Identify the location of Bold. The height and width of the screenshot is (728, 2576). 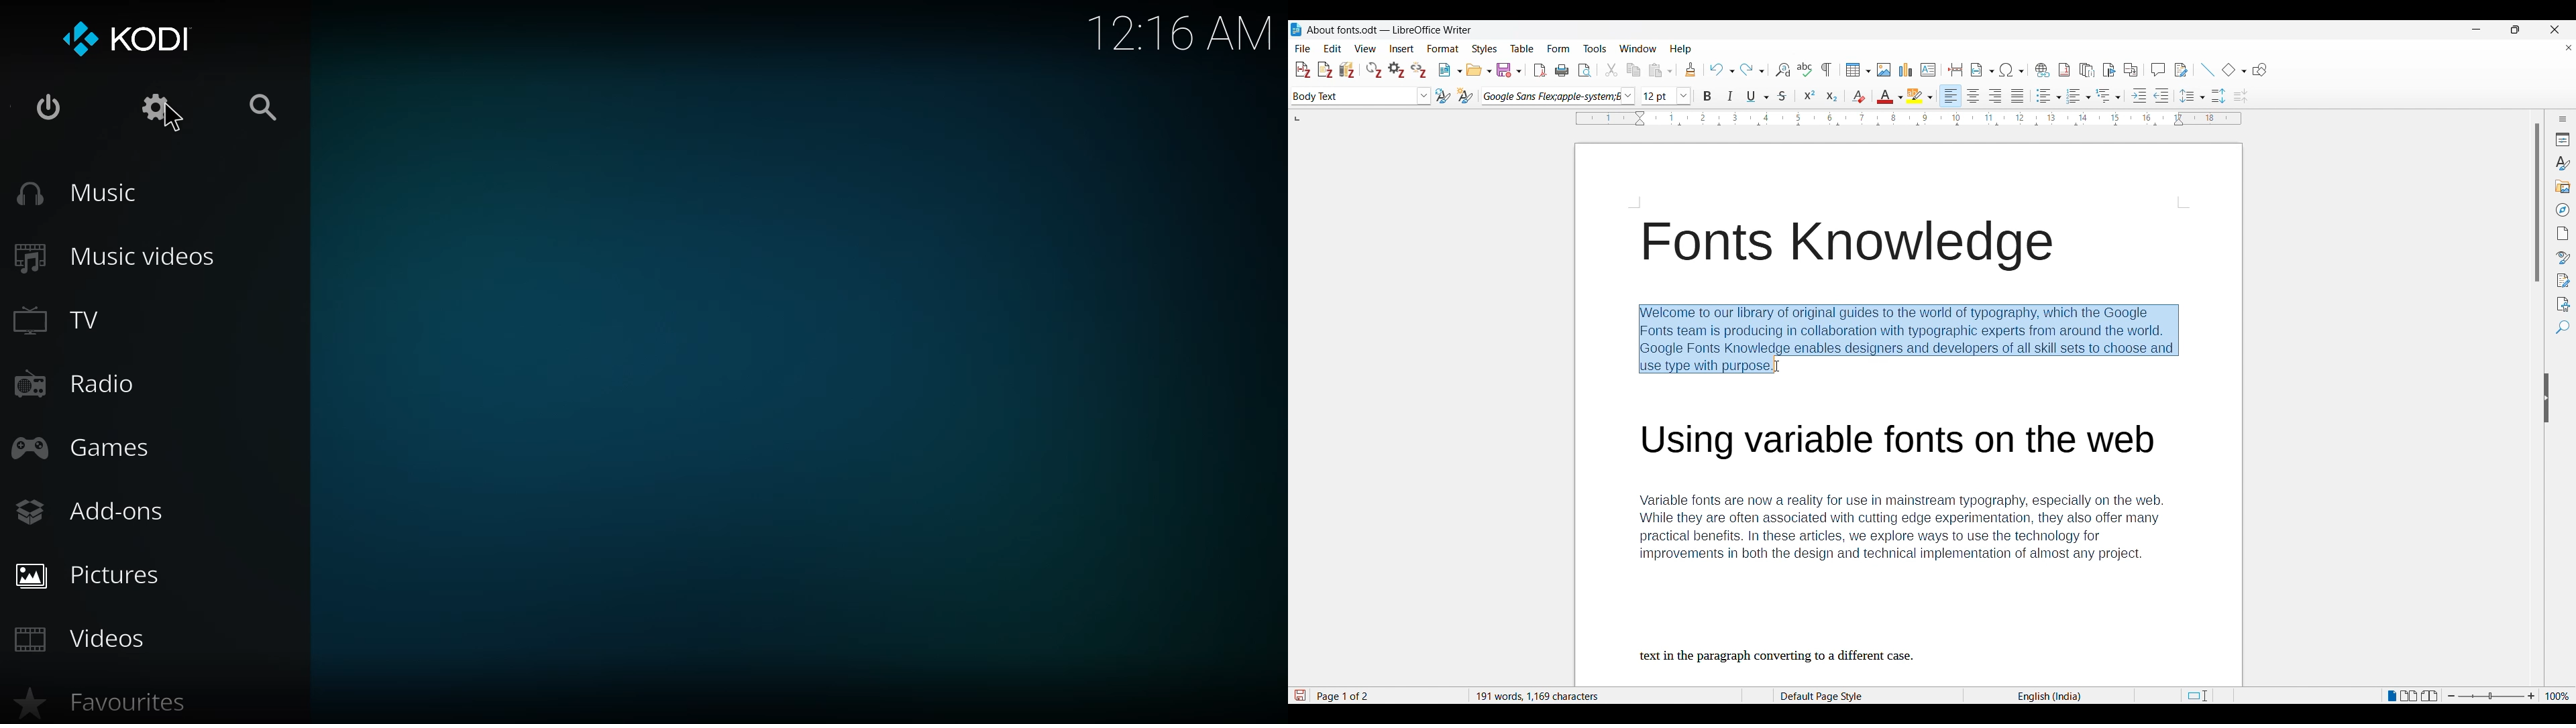
(1707, 96).